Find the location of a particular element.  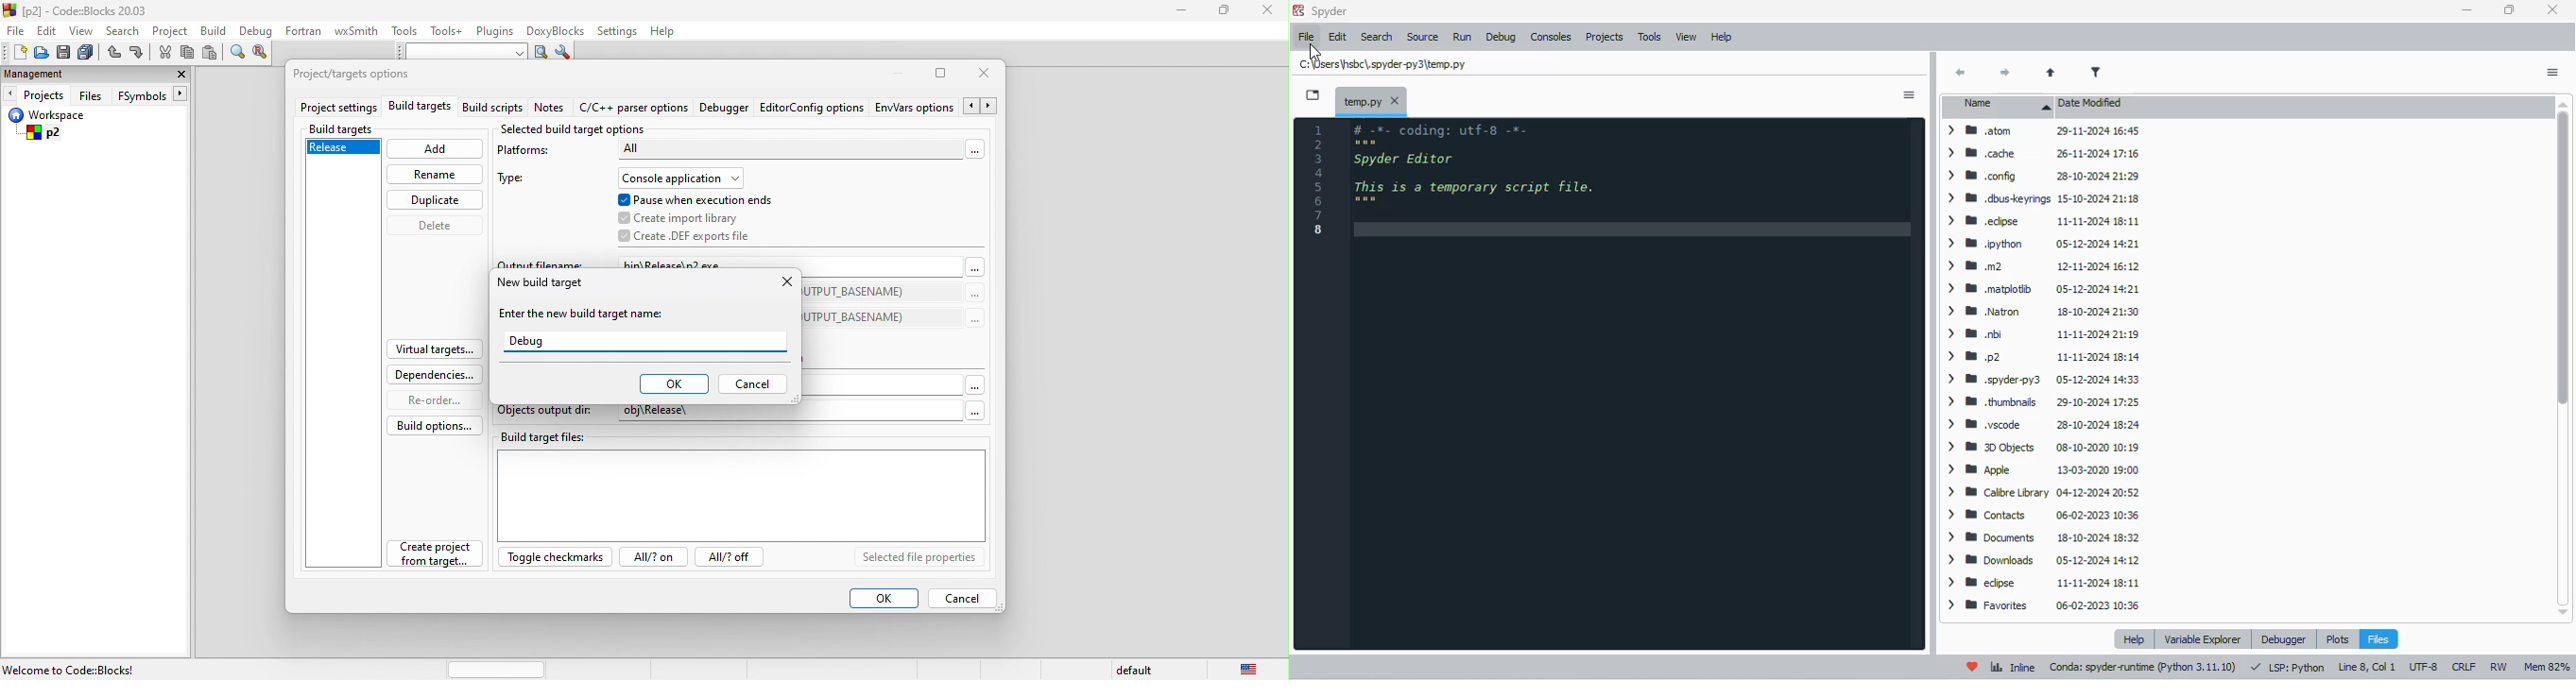

> BB python 05-12-2024 14:21 is located at coordinates (2039, 243).